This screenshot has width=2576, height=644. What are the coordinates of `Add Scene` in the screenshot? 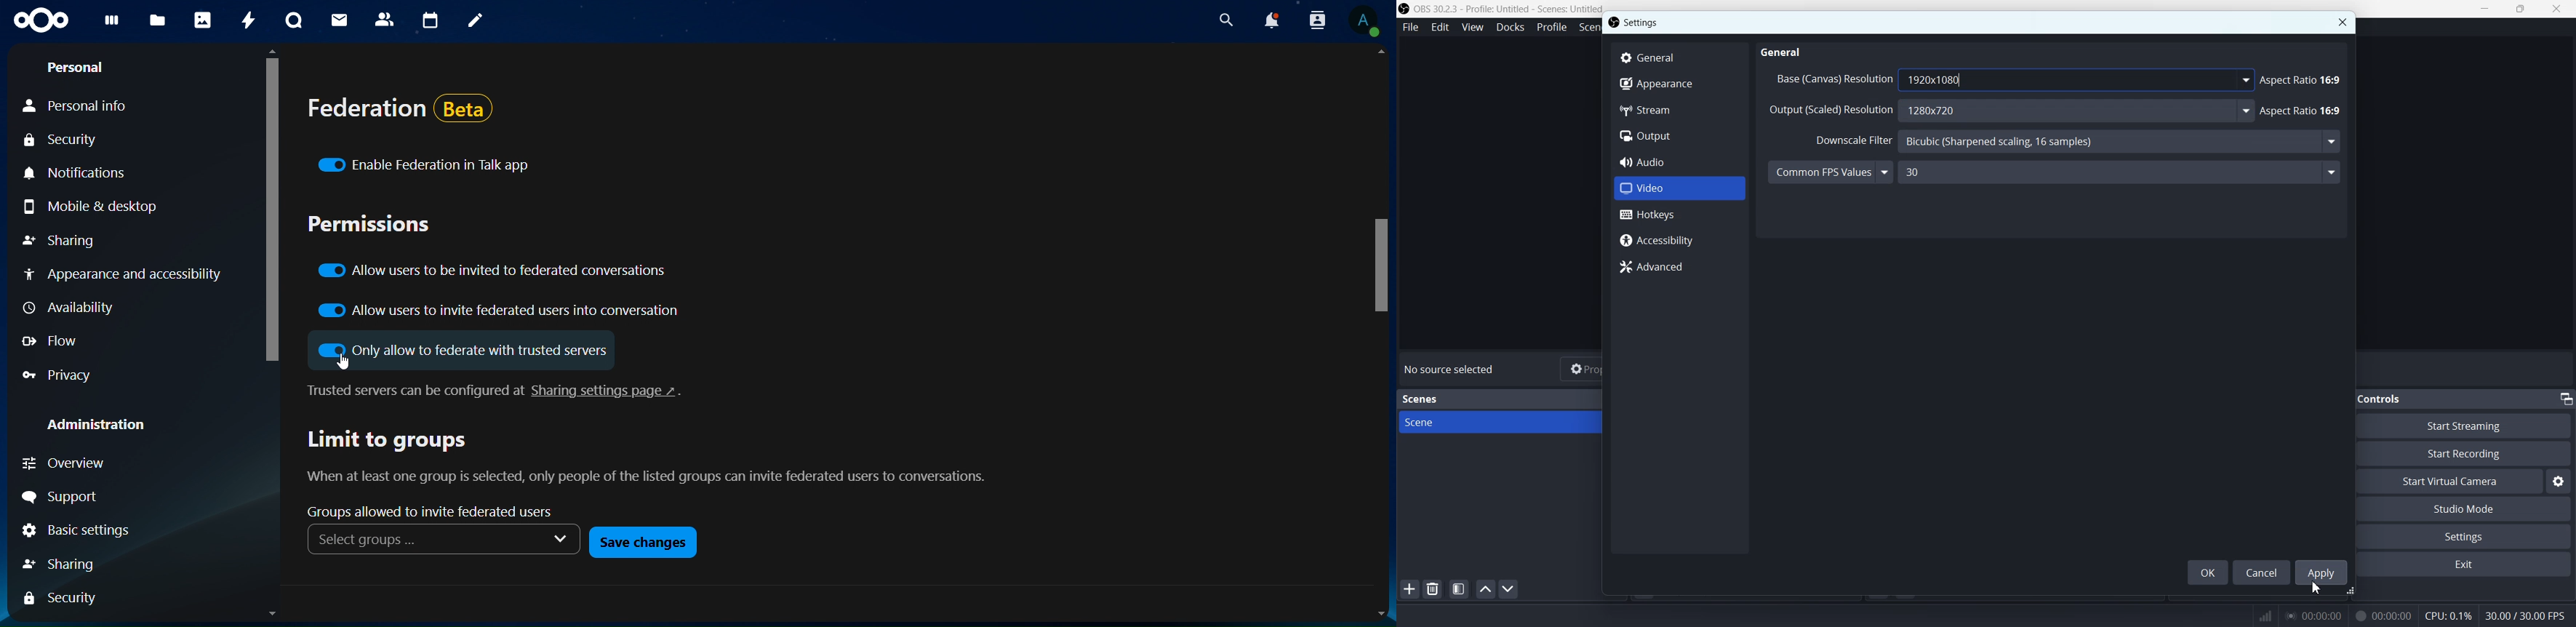 It's located at (1409, 589).